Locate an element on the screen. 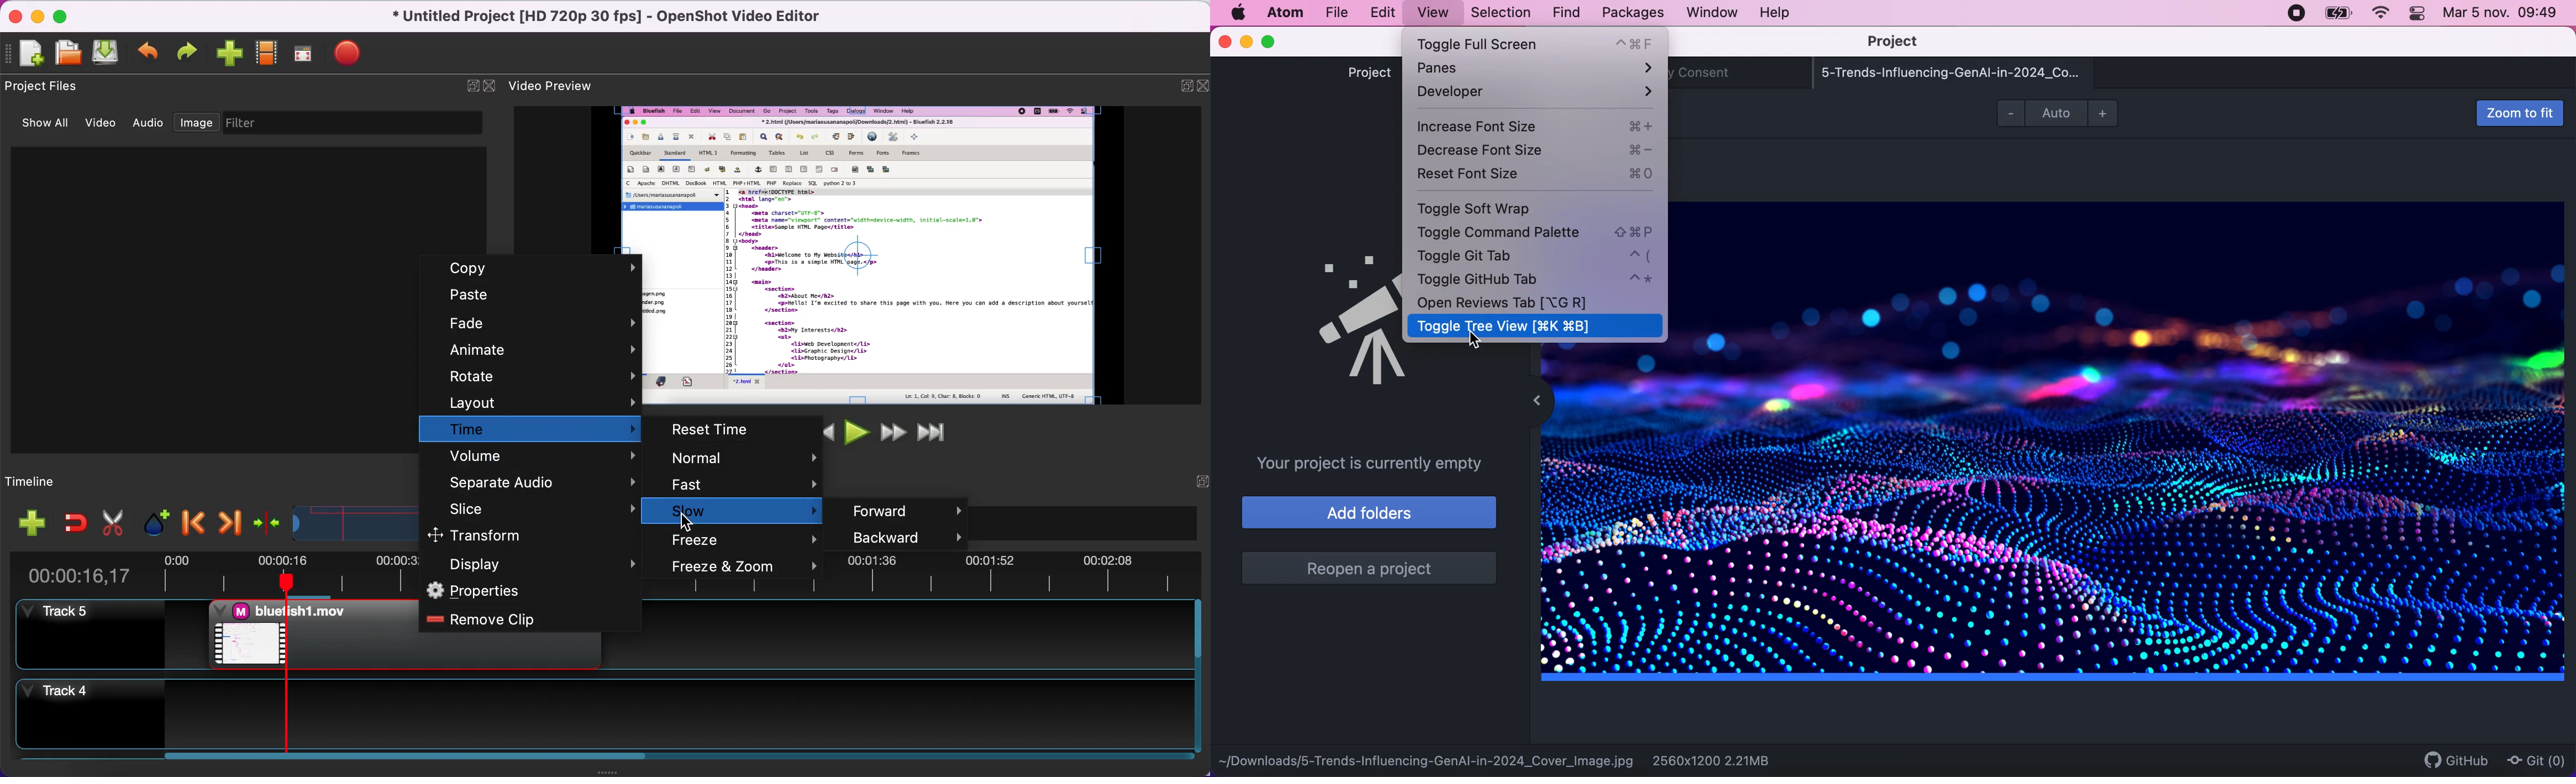 The width and height of the screenshot is (2576, 784). display is located at coordinates (530, 563).